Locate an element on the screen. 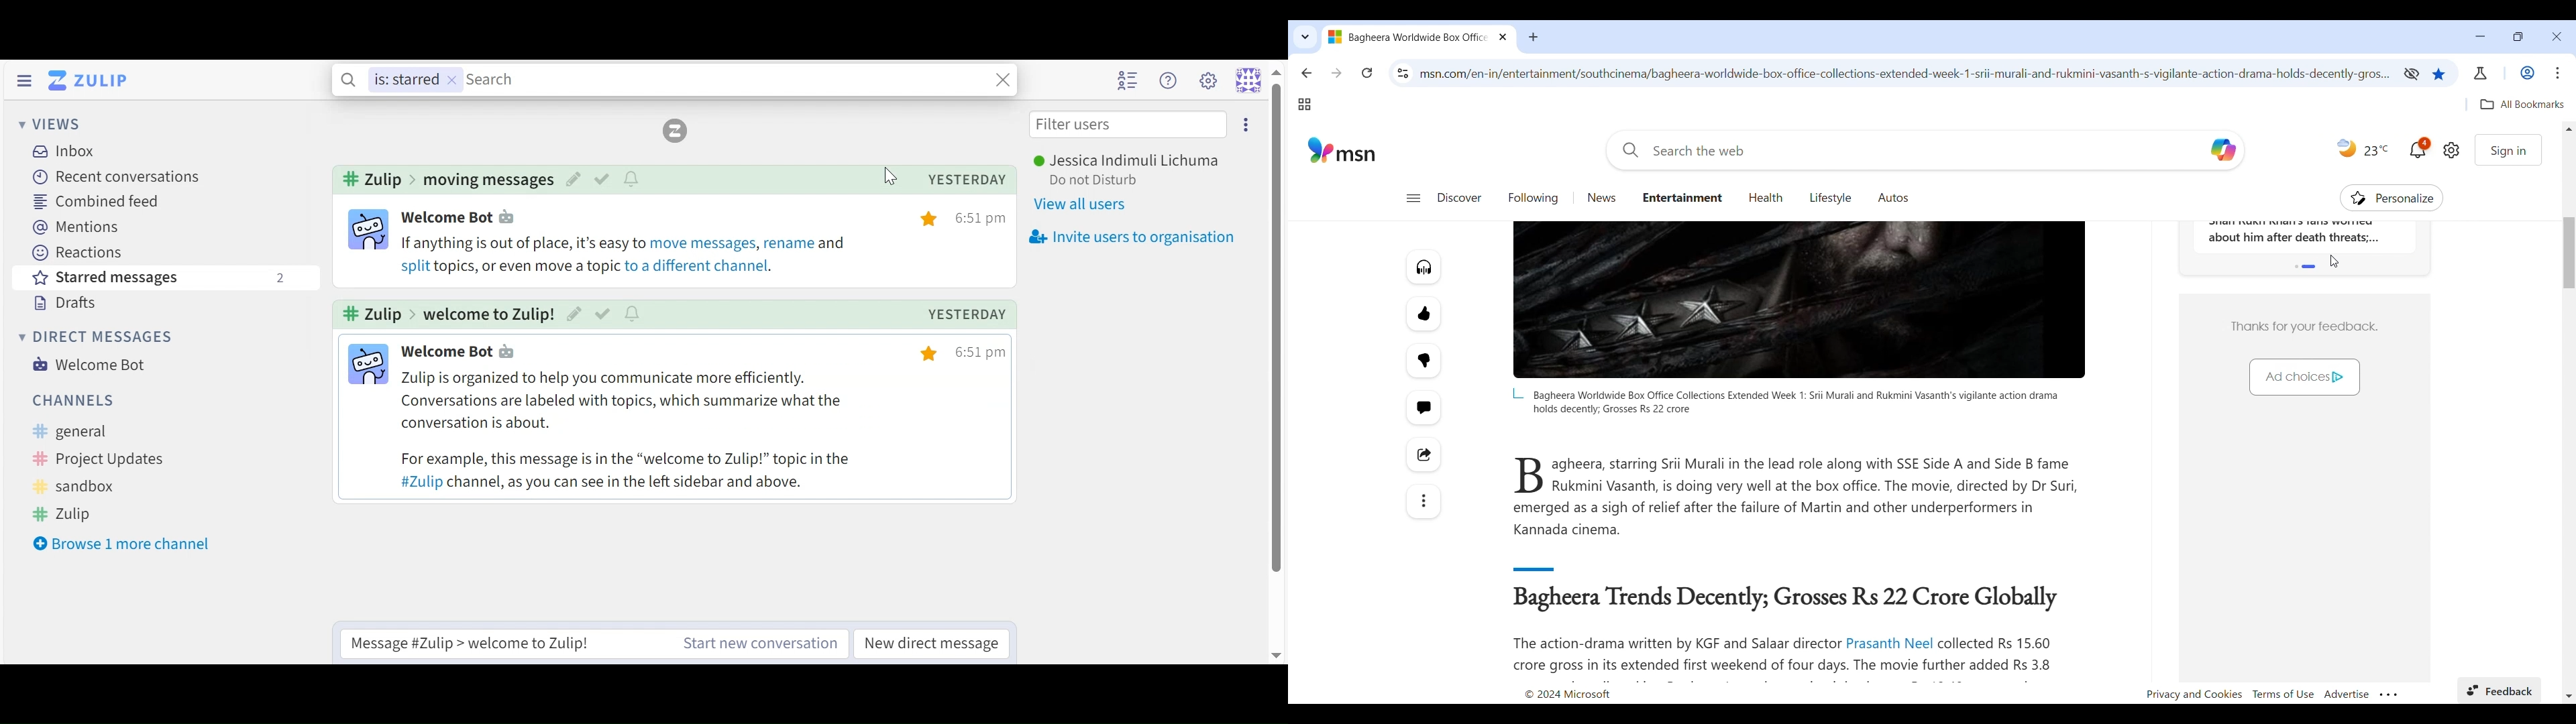 The width and height of the screenshot is (2576, 728). mark is located at coordinates (602, 179).